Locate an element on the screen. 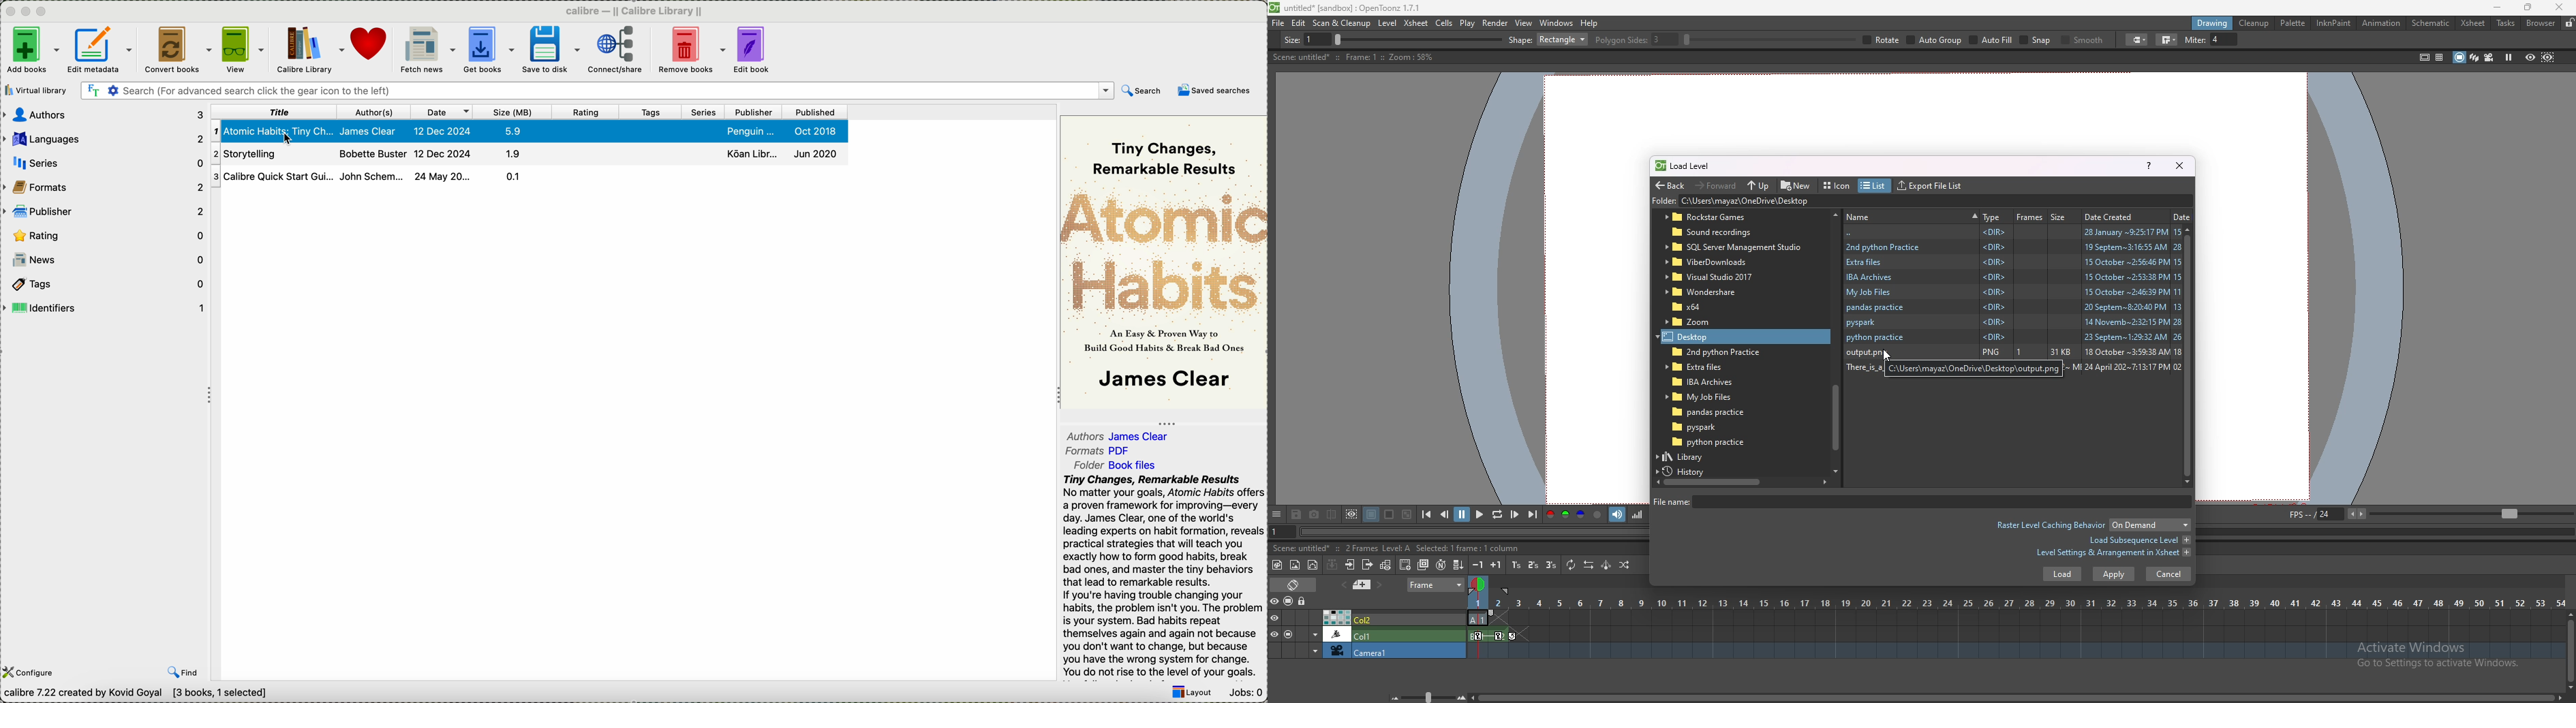 This screenshot has width=2576, height=728. folder is located at coordinates (1706, 292).